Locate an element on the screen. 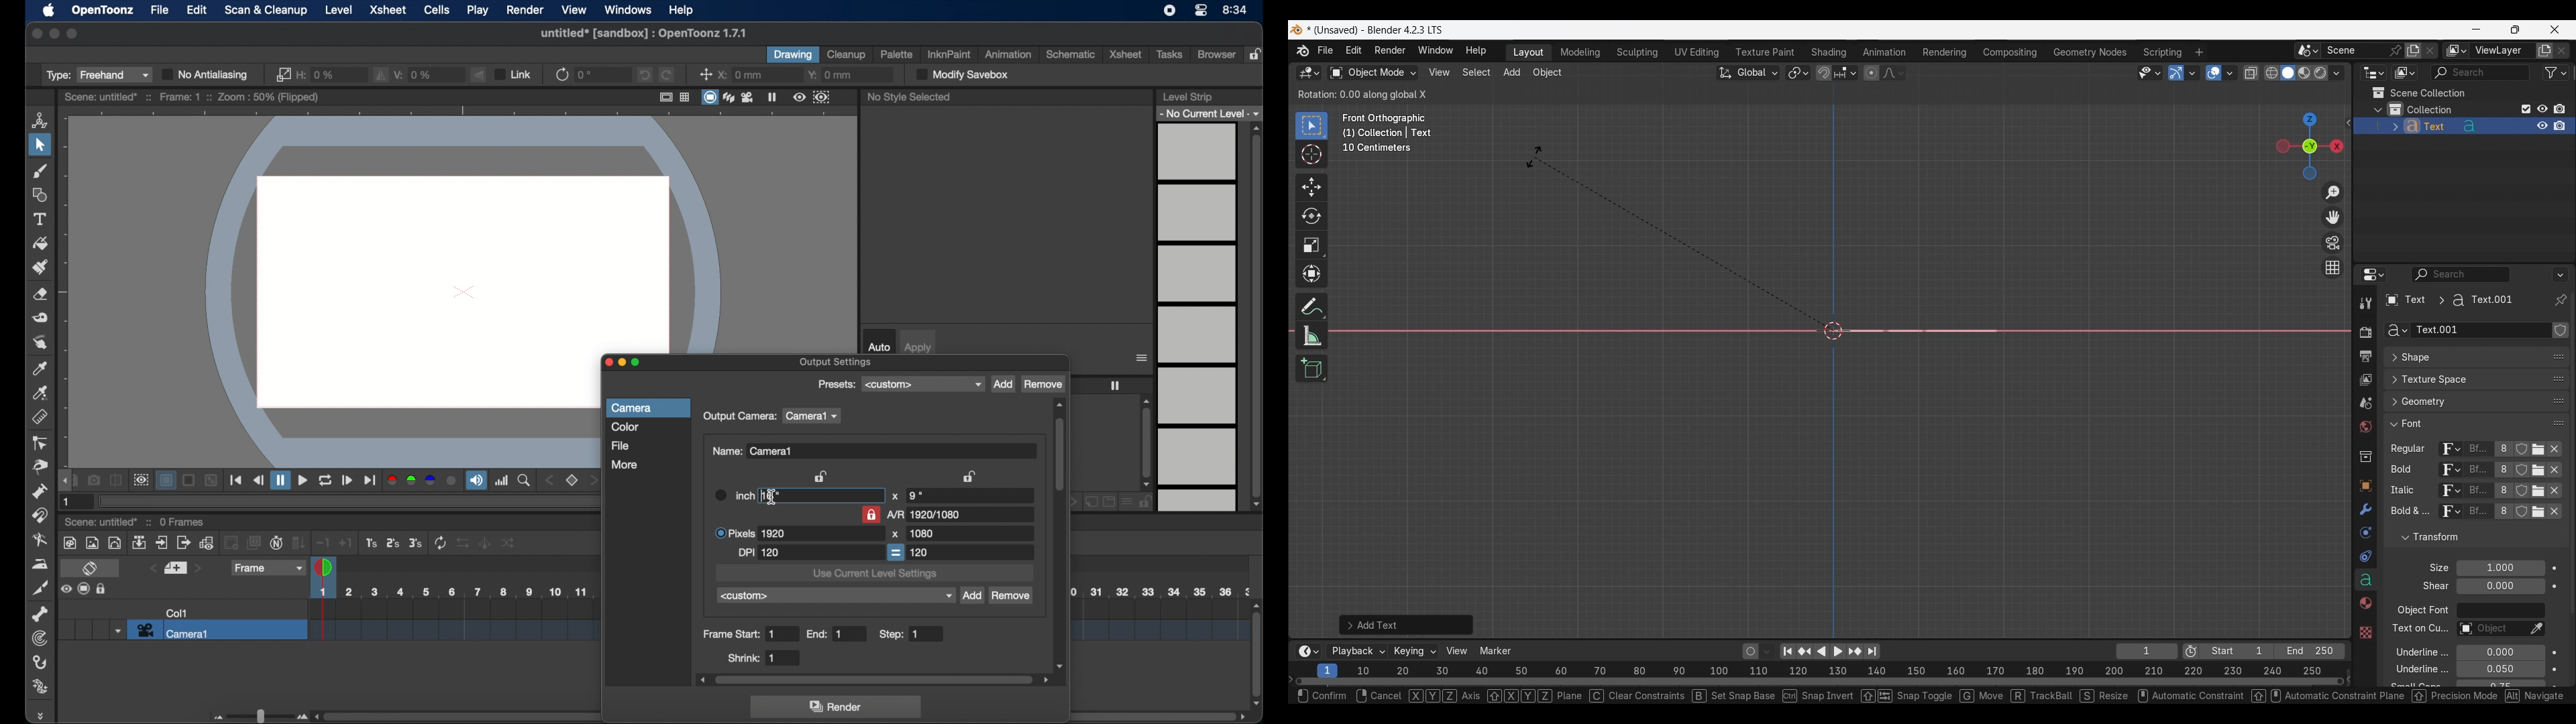  camera 1 is located at coordinates (217, 630).